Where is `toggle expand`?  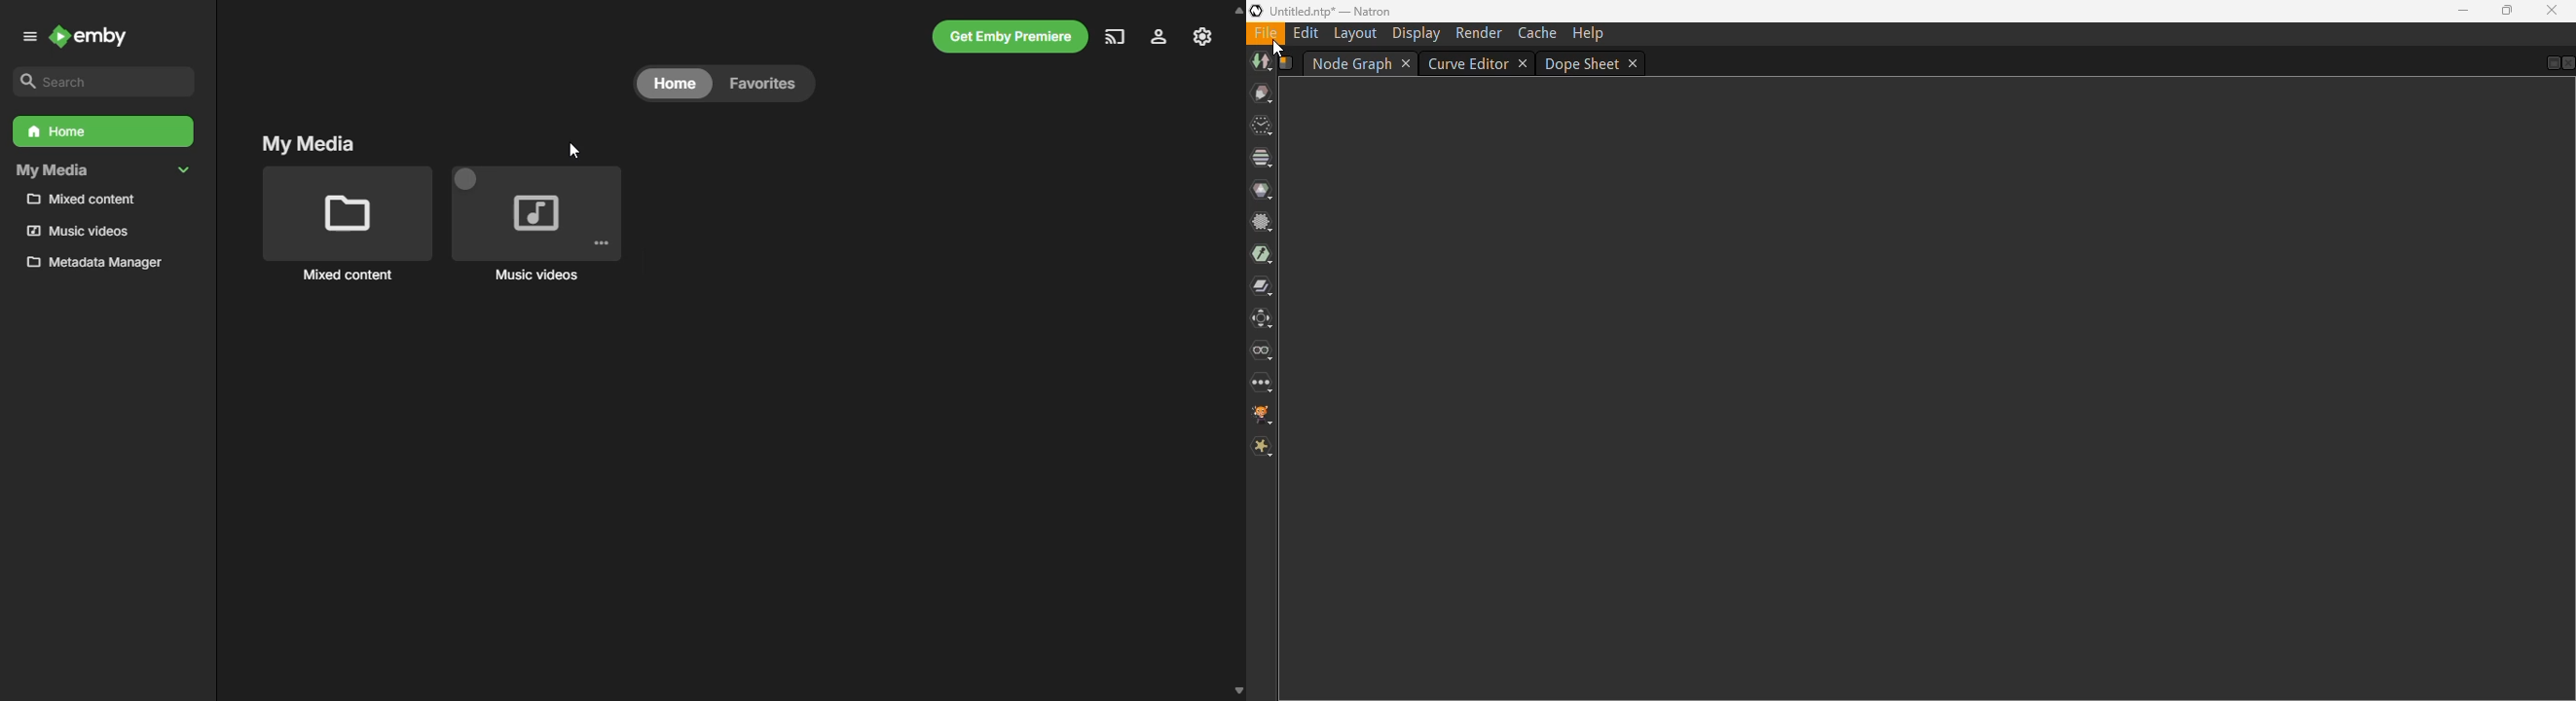
toggle expand is located at coordinates (183, 171).